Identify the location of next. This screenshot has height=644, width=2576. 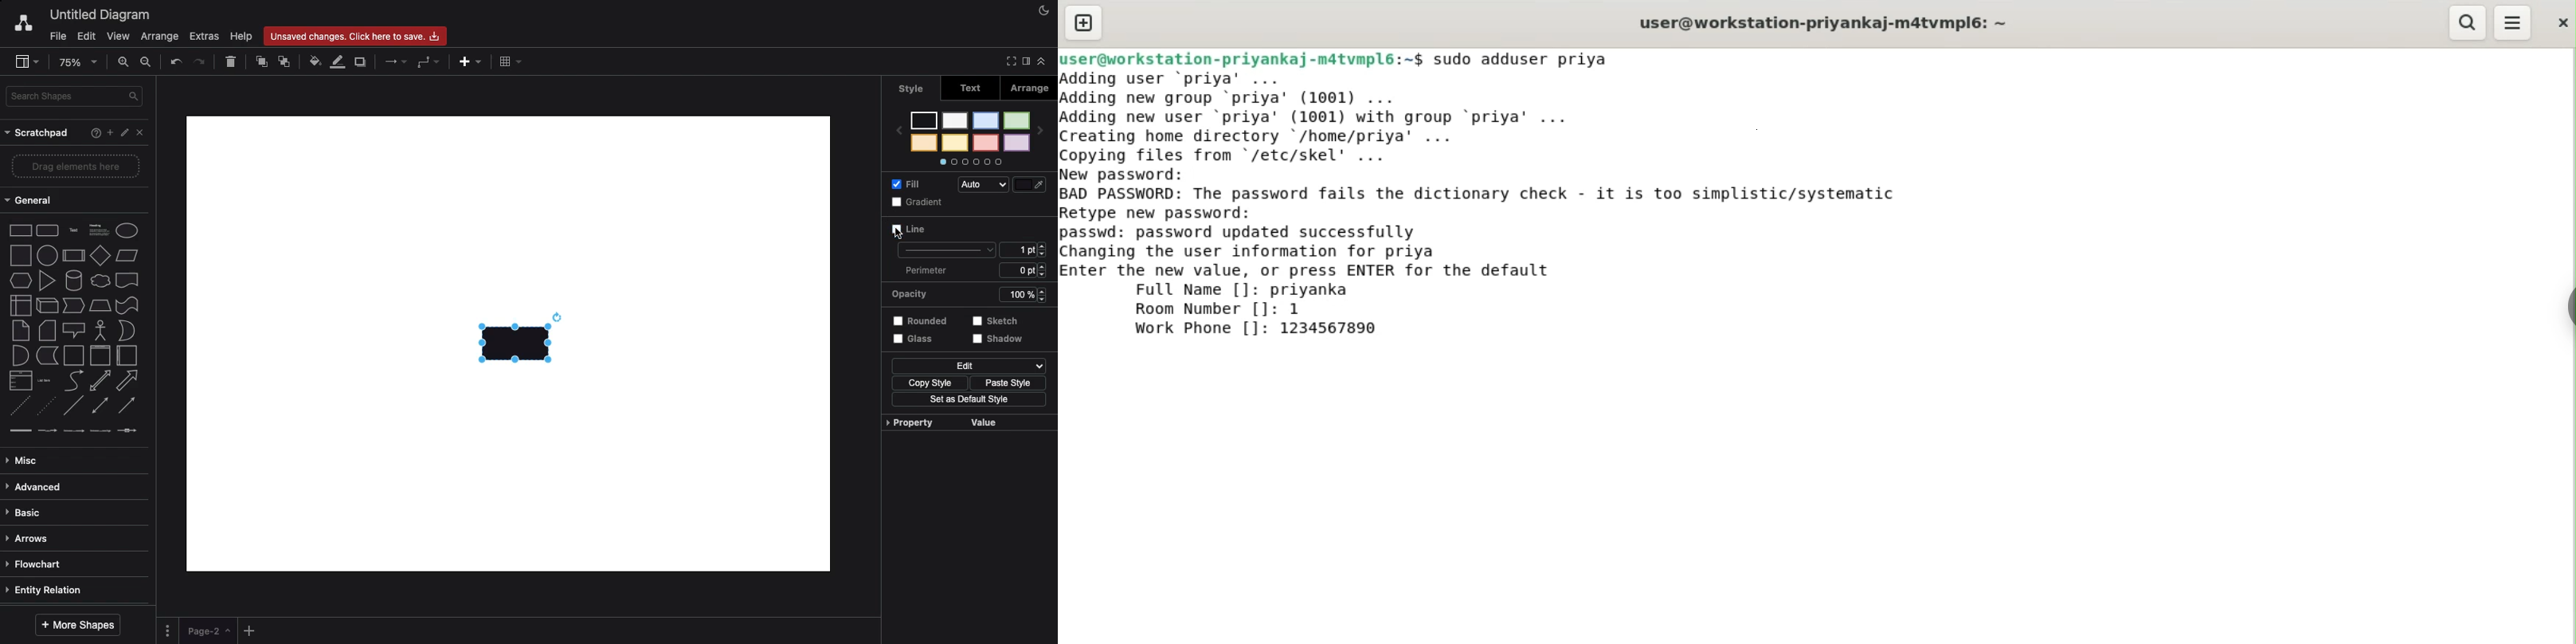
(1039, 130).